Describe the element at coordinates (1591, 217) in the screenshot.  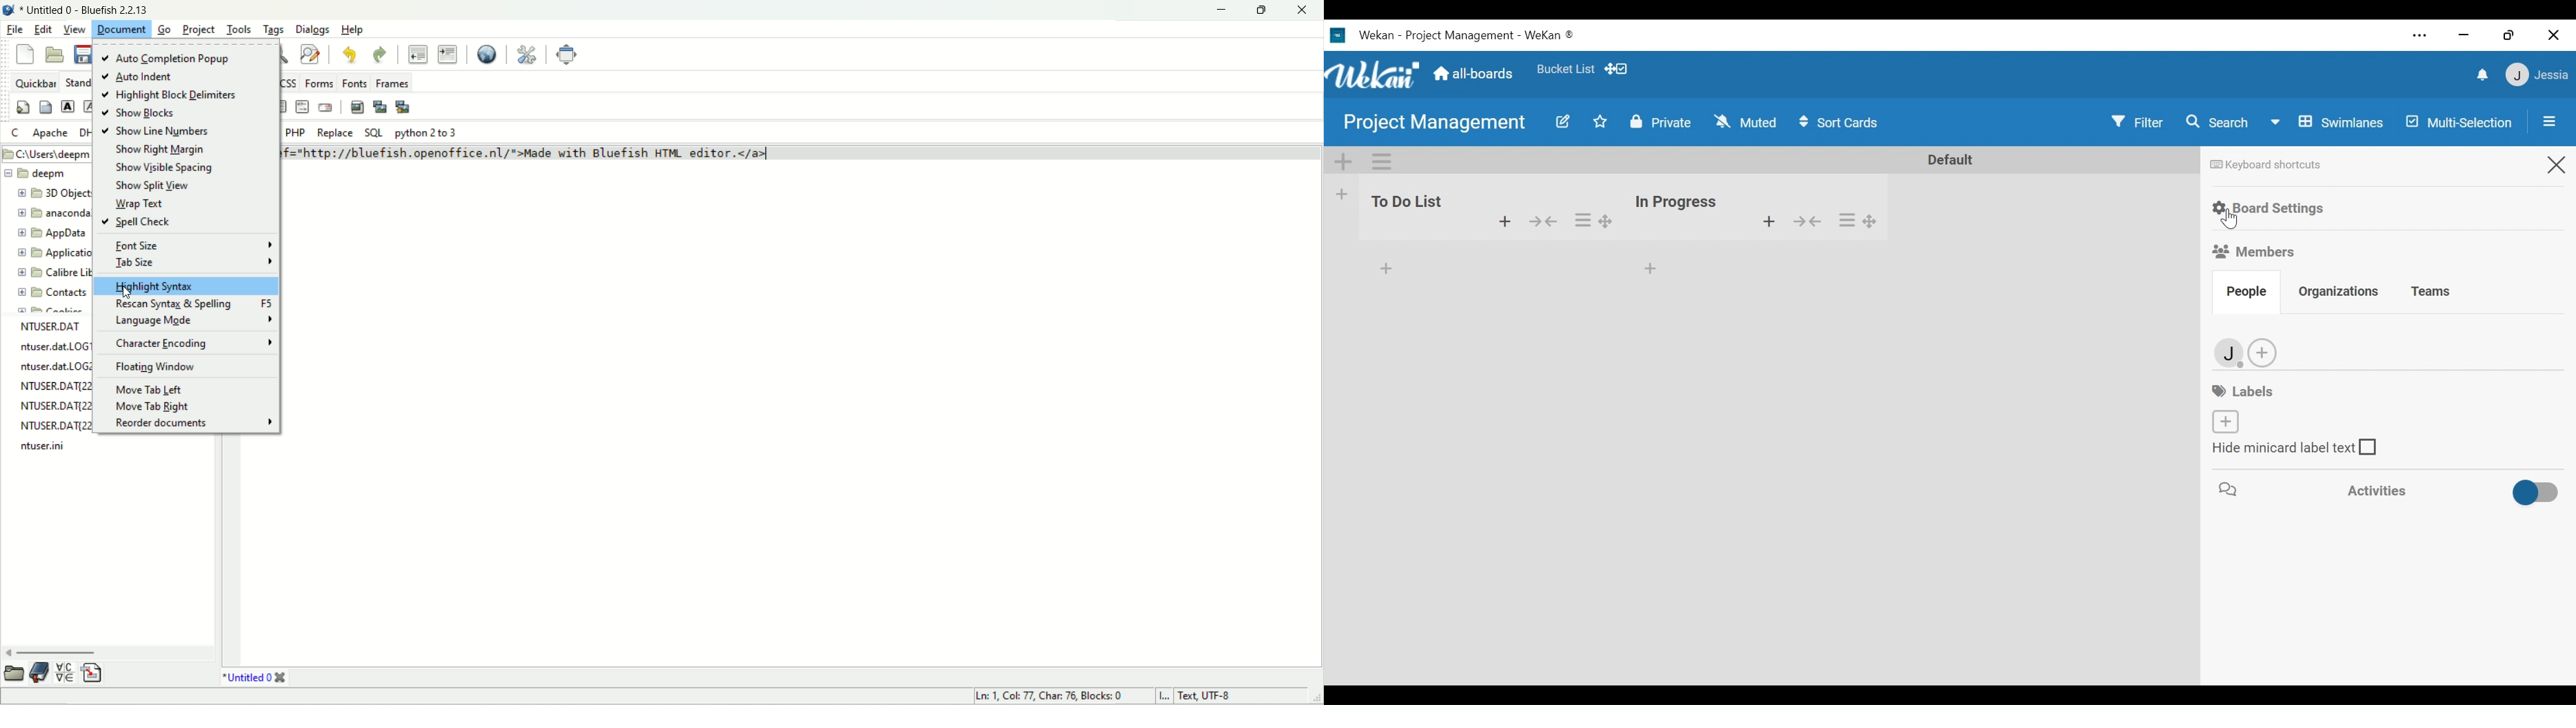
I see `options` at that location.